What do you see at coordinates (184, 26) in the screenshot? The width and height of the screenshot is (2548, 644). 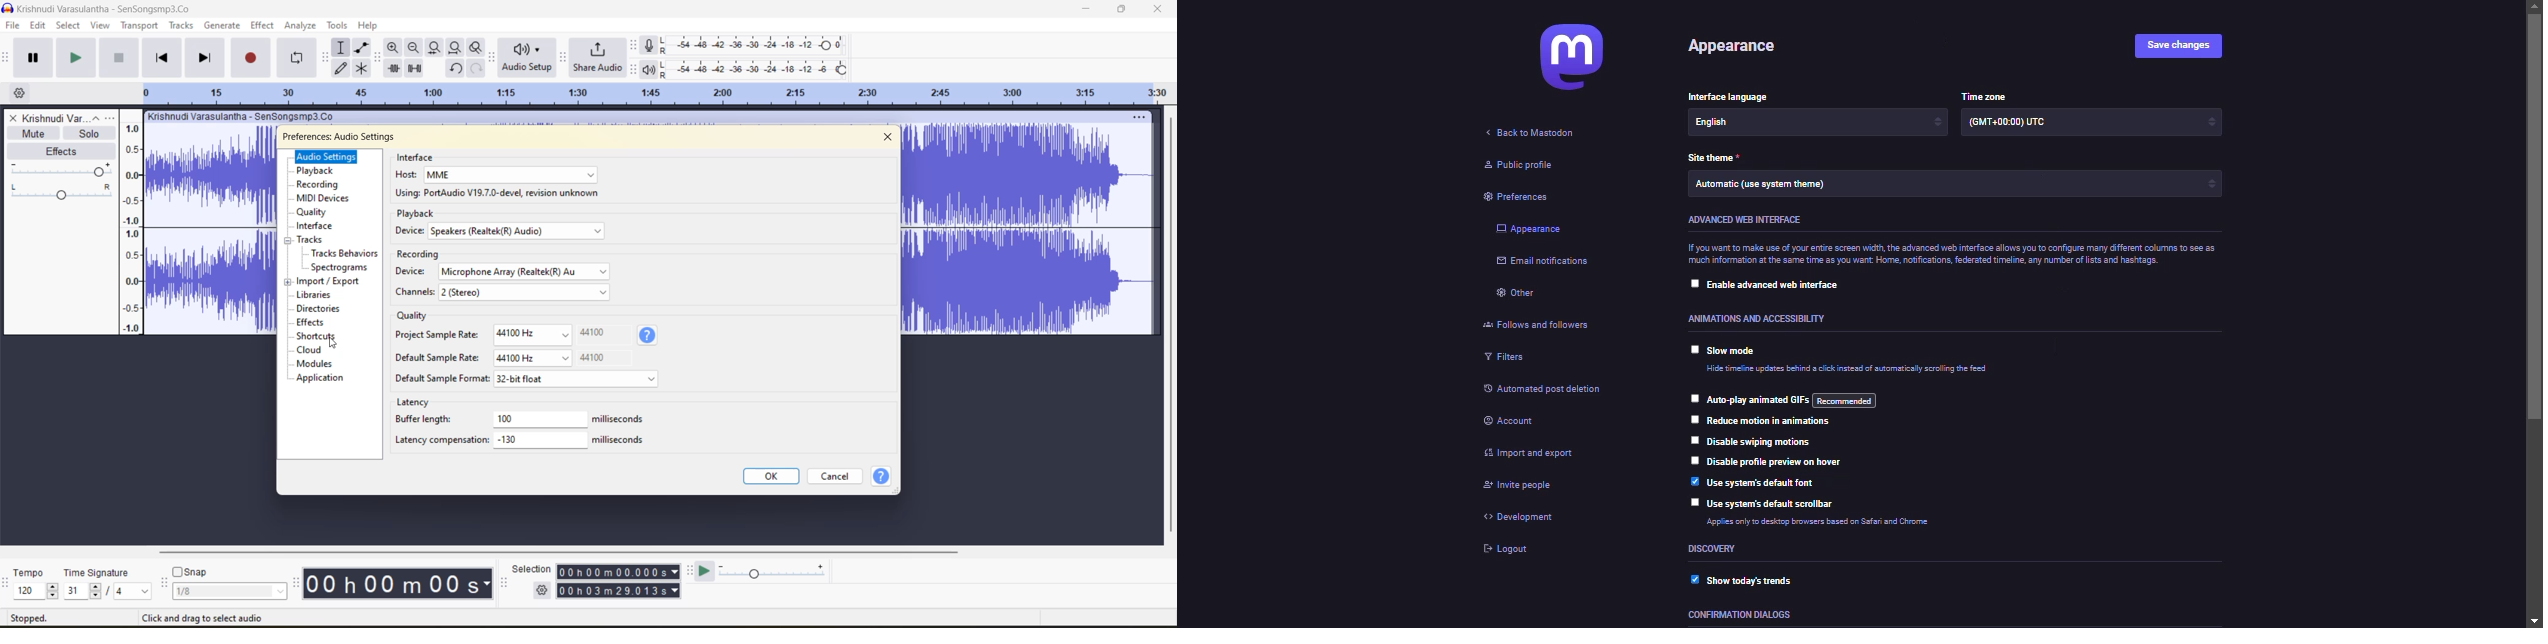 I see `tracks` at bounding box center [184, 26].